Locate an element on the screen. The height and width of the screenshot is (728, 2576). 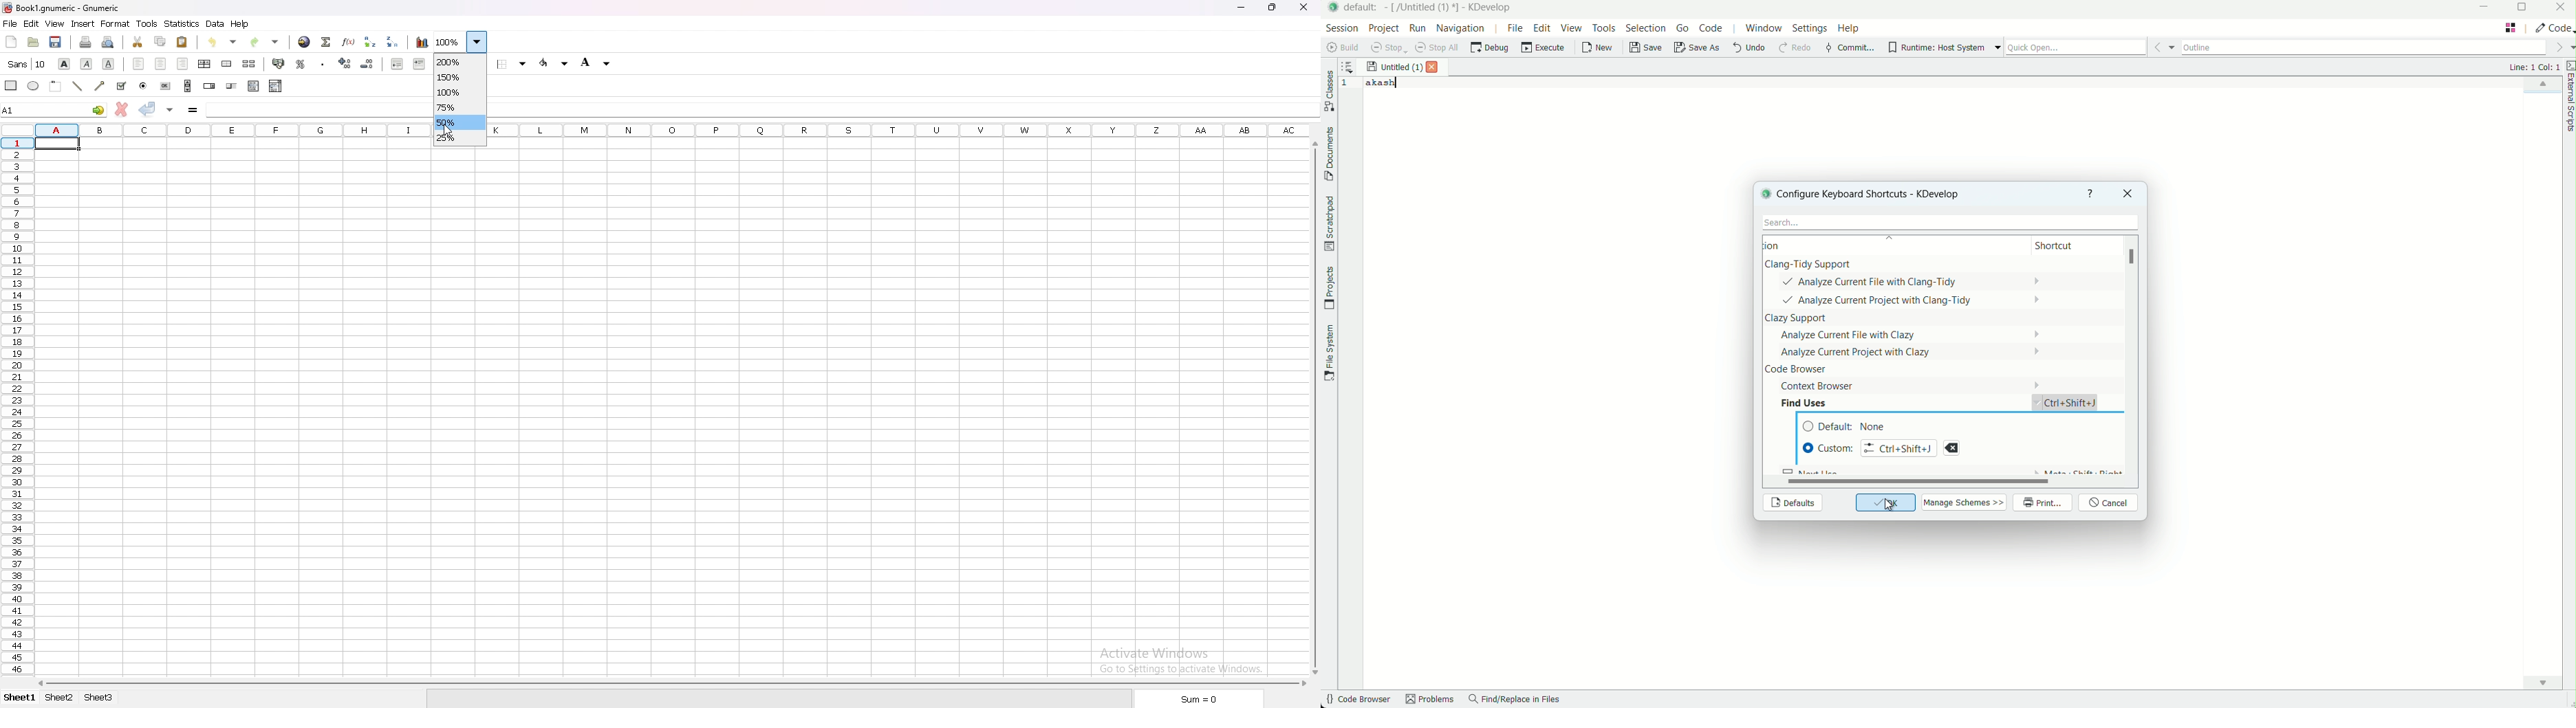
redo is located at coordinates (1794, 49).